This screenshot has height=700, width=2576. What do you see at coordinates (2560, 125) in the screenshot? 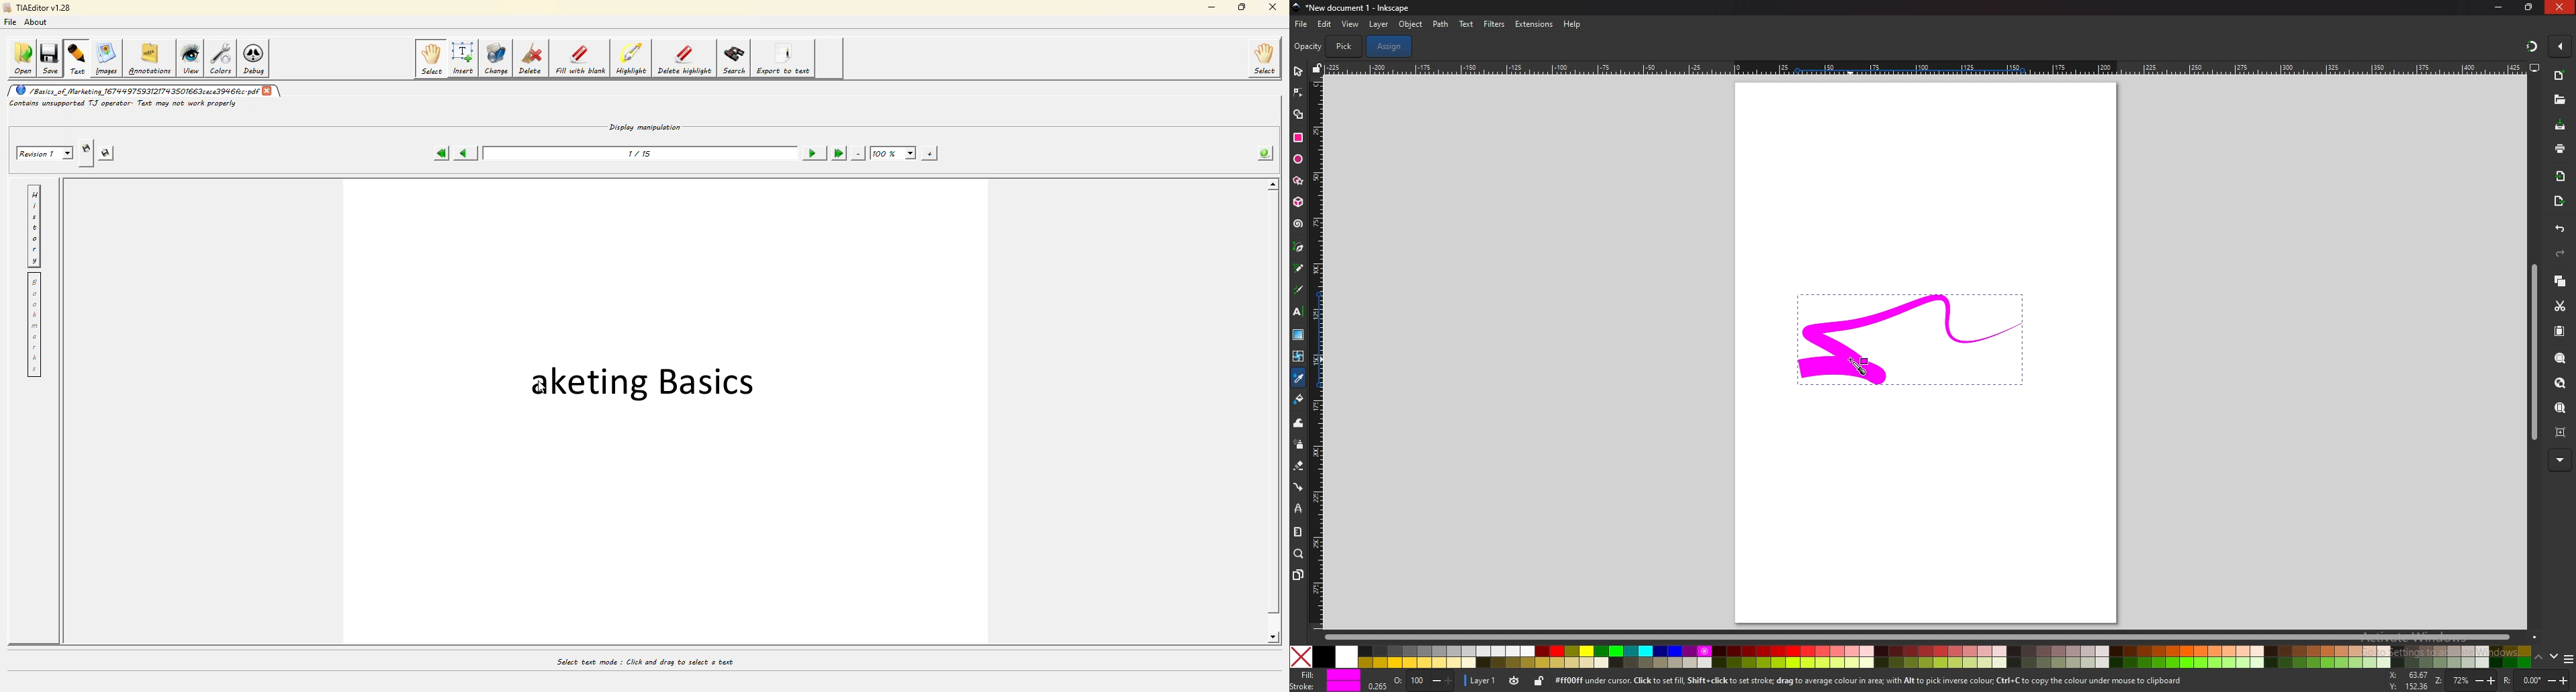
I see `save` at bounding box center [2560, 125].